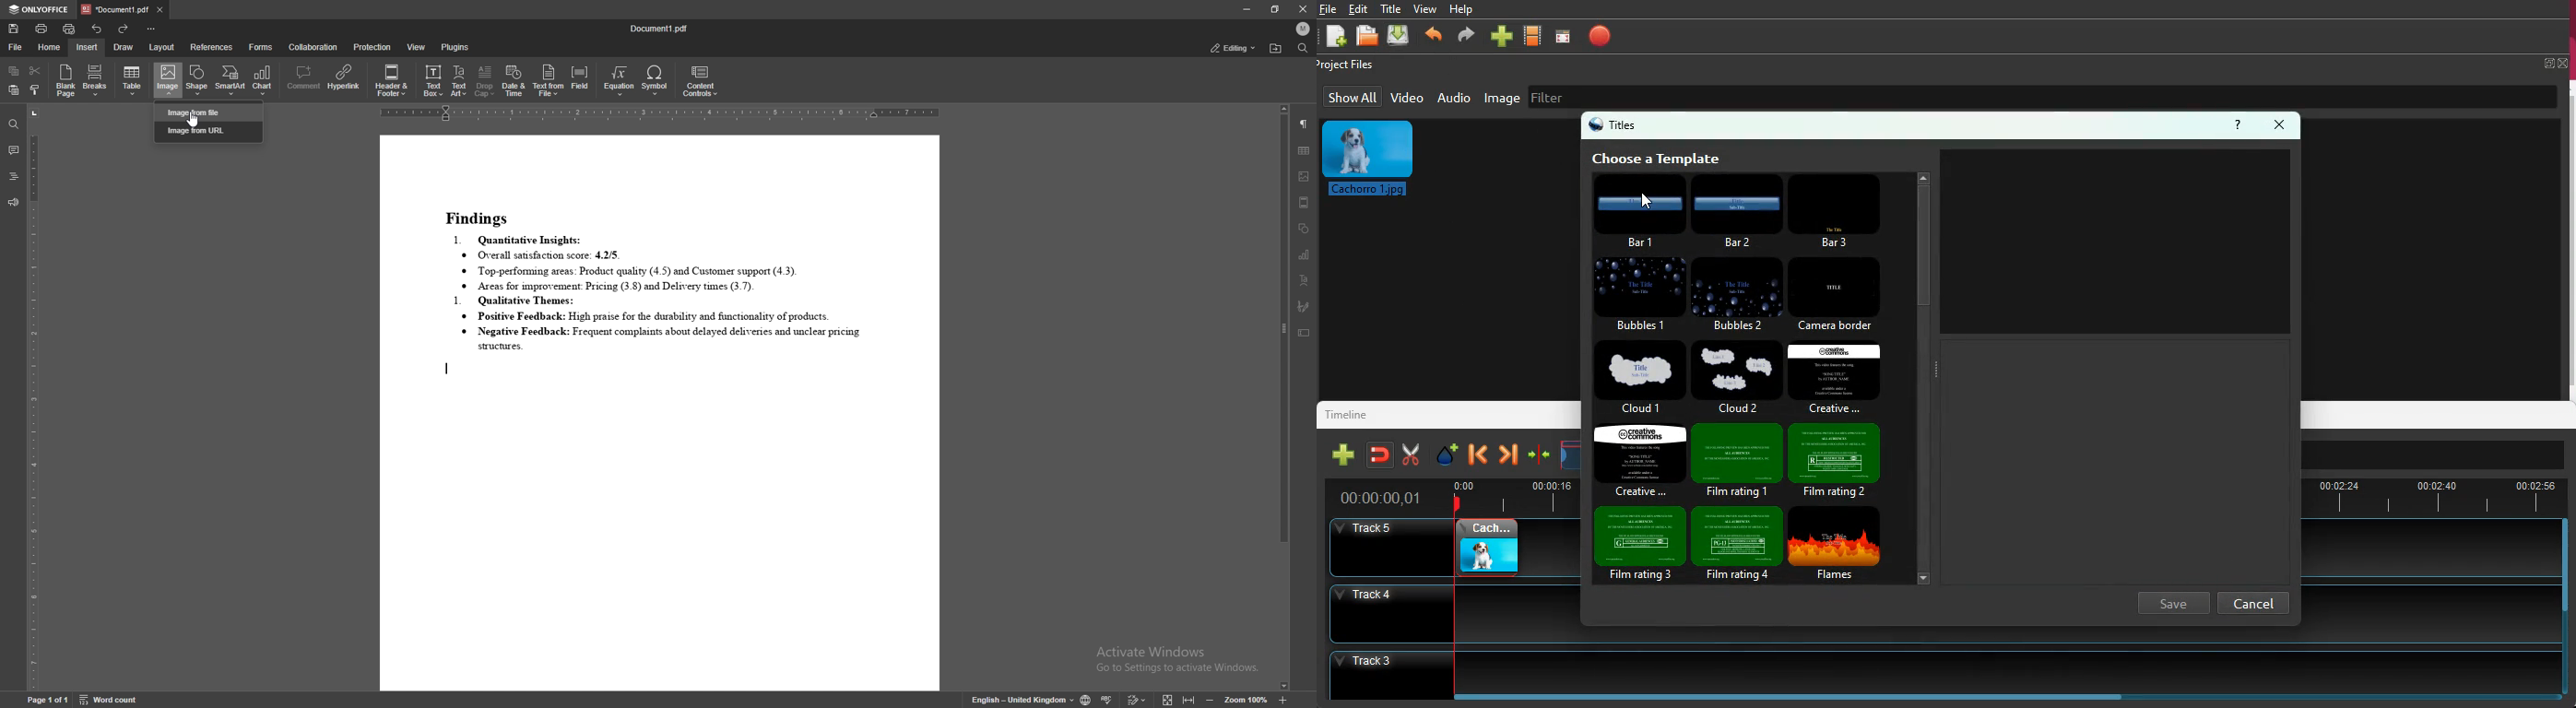 The image size is (2576, 728). What do you see at coordinates (64, 80) in the screenshot?
I see `blank page` at bounding box center [64, 80].